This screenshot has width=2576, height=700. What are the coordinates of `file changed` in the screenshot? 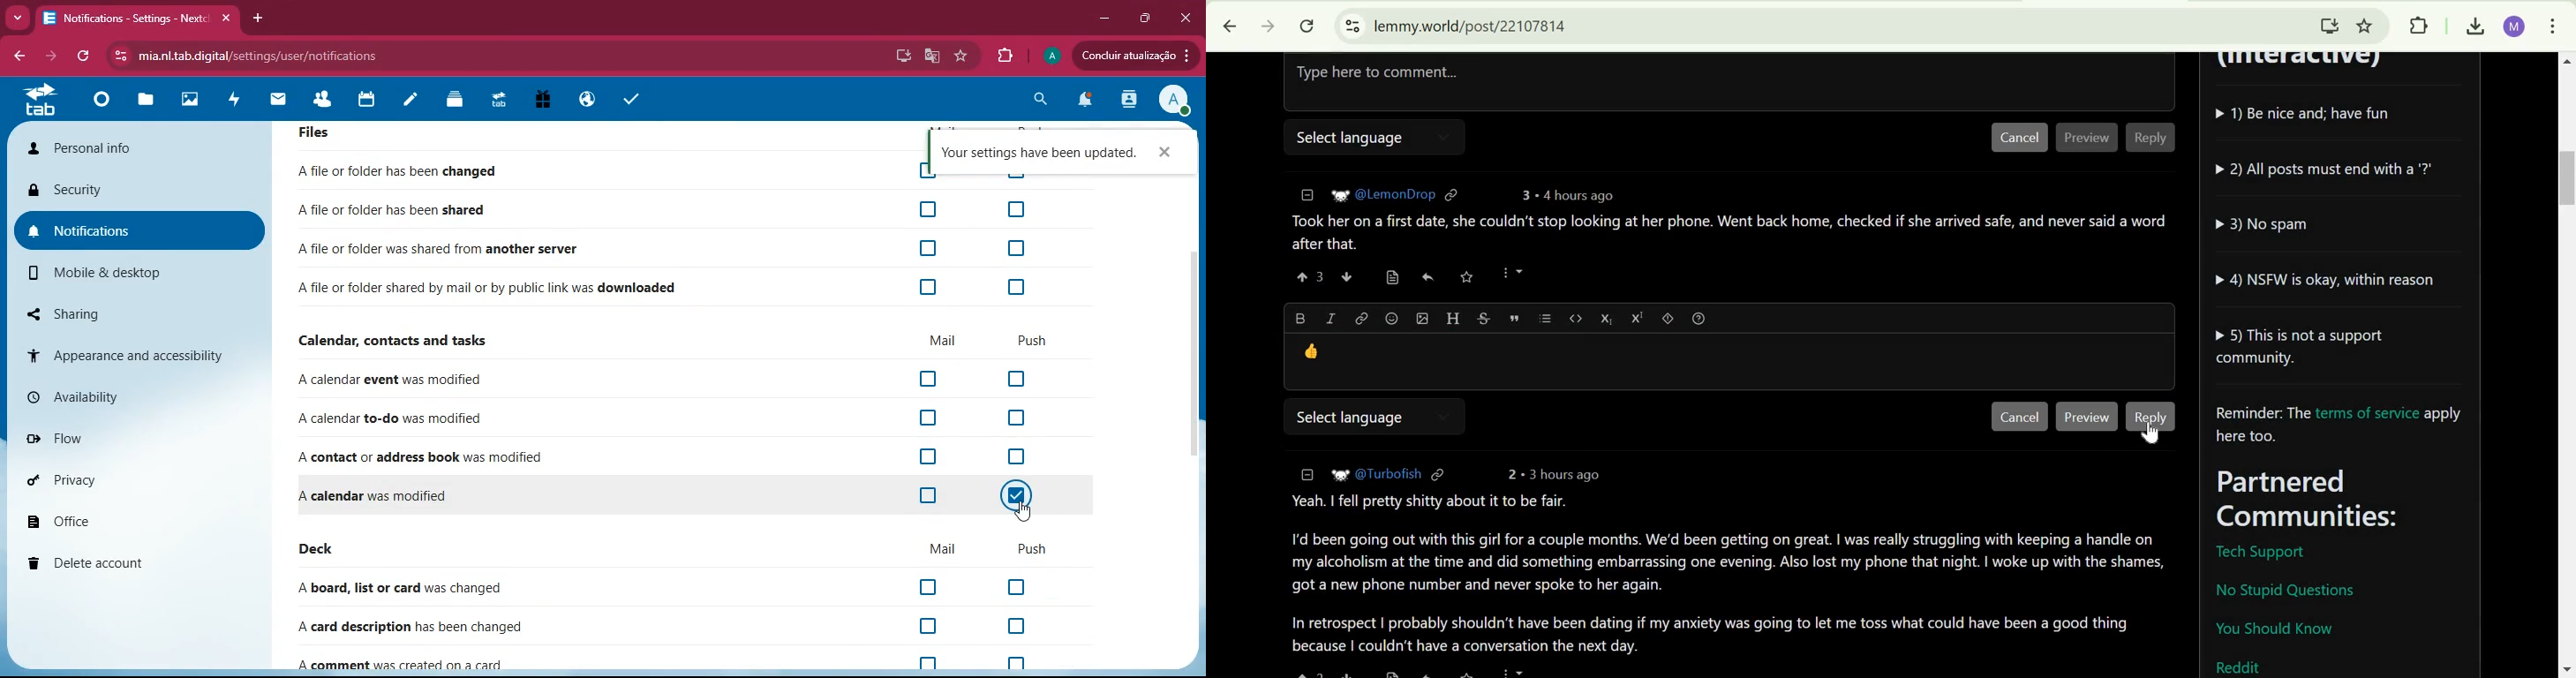 It's located at (403, 170).